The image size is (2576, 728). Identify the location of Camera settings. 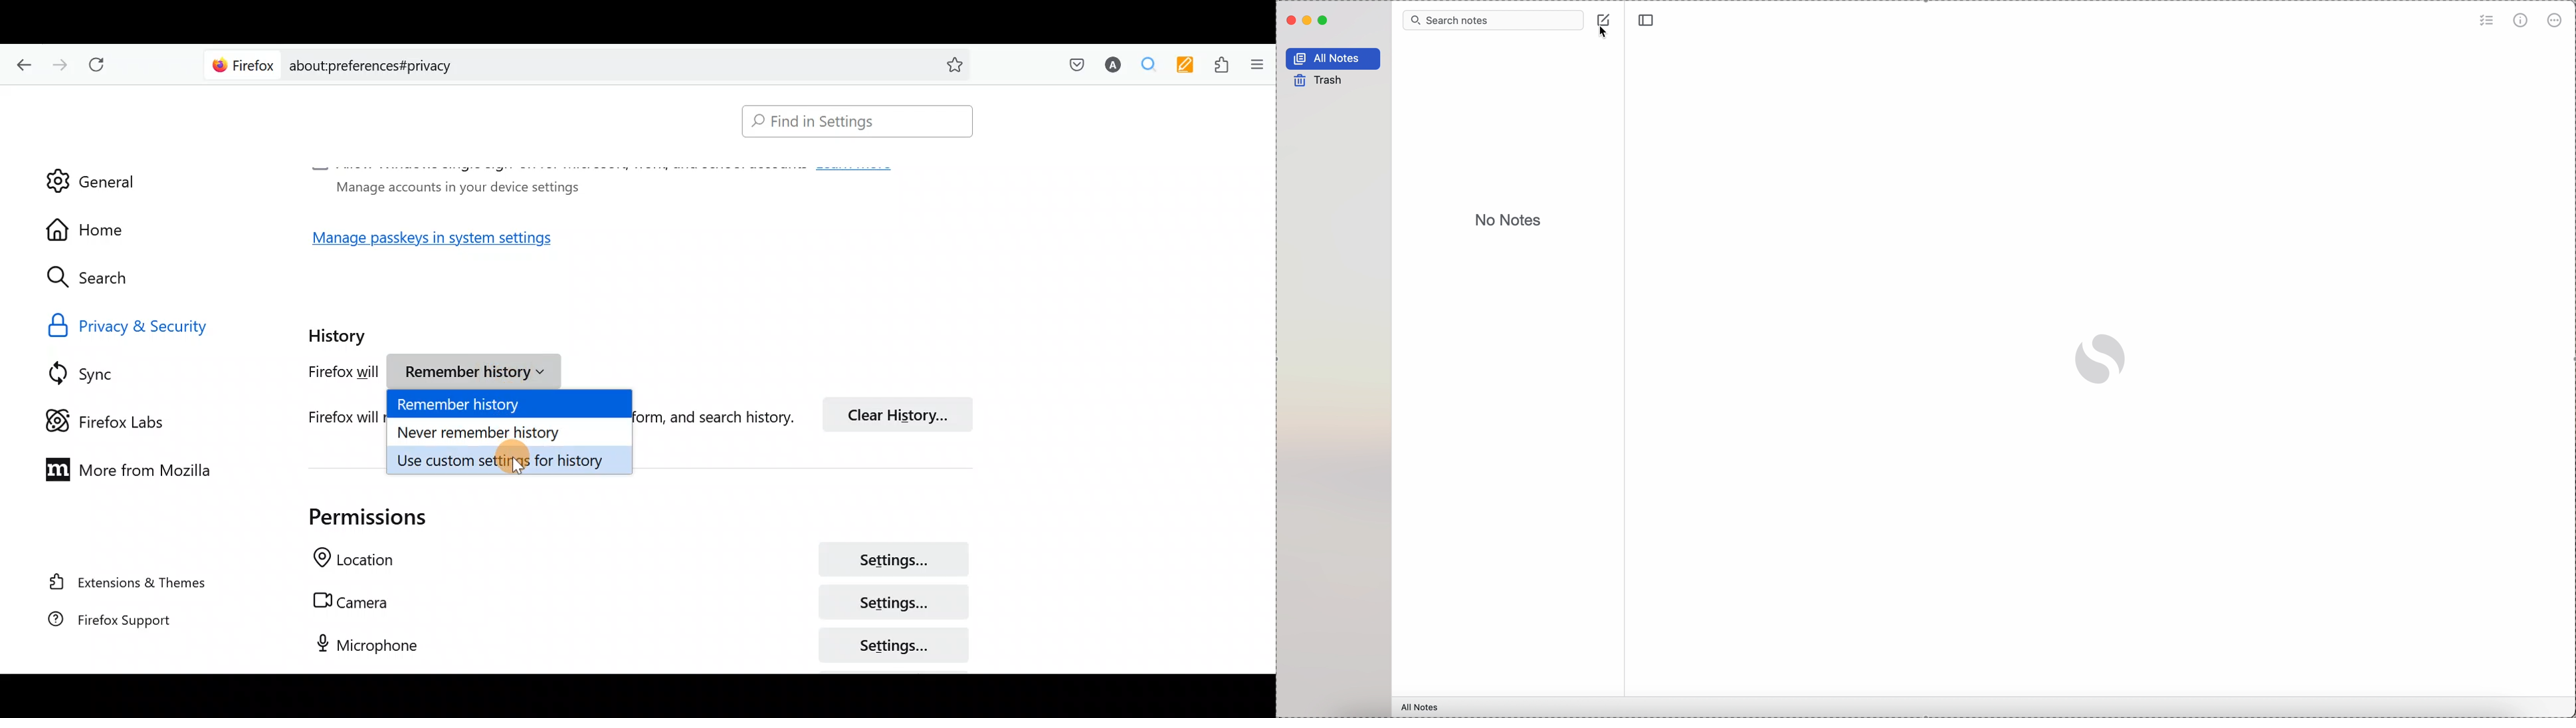
(633, 602).